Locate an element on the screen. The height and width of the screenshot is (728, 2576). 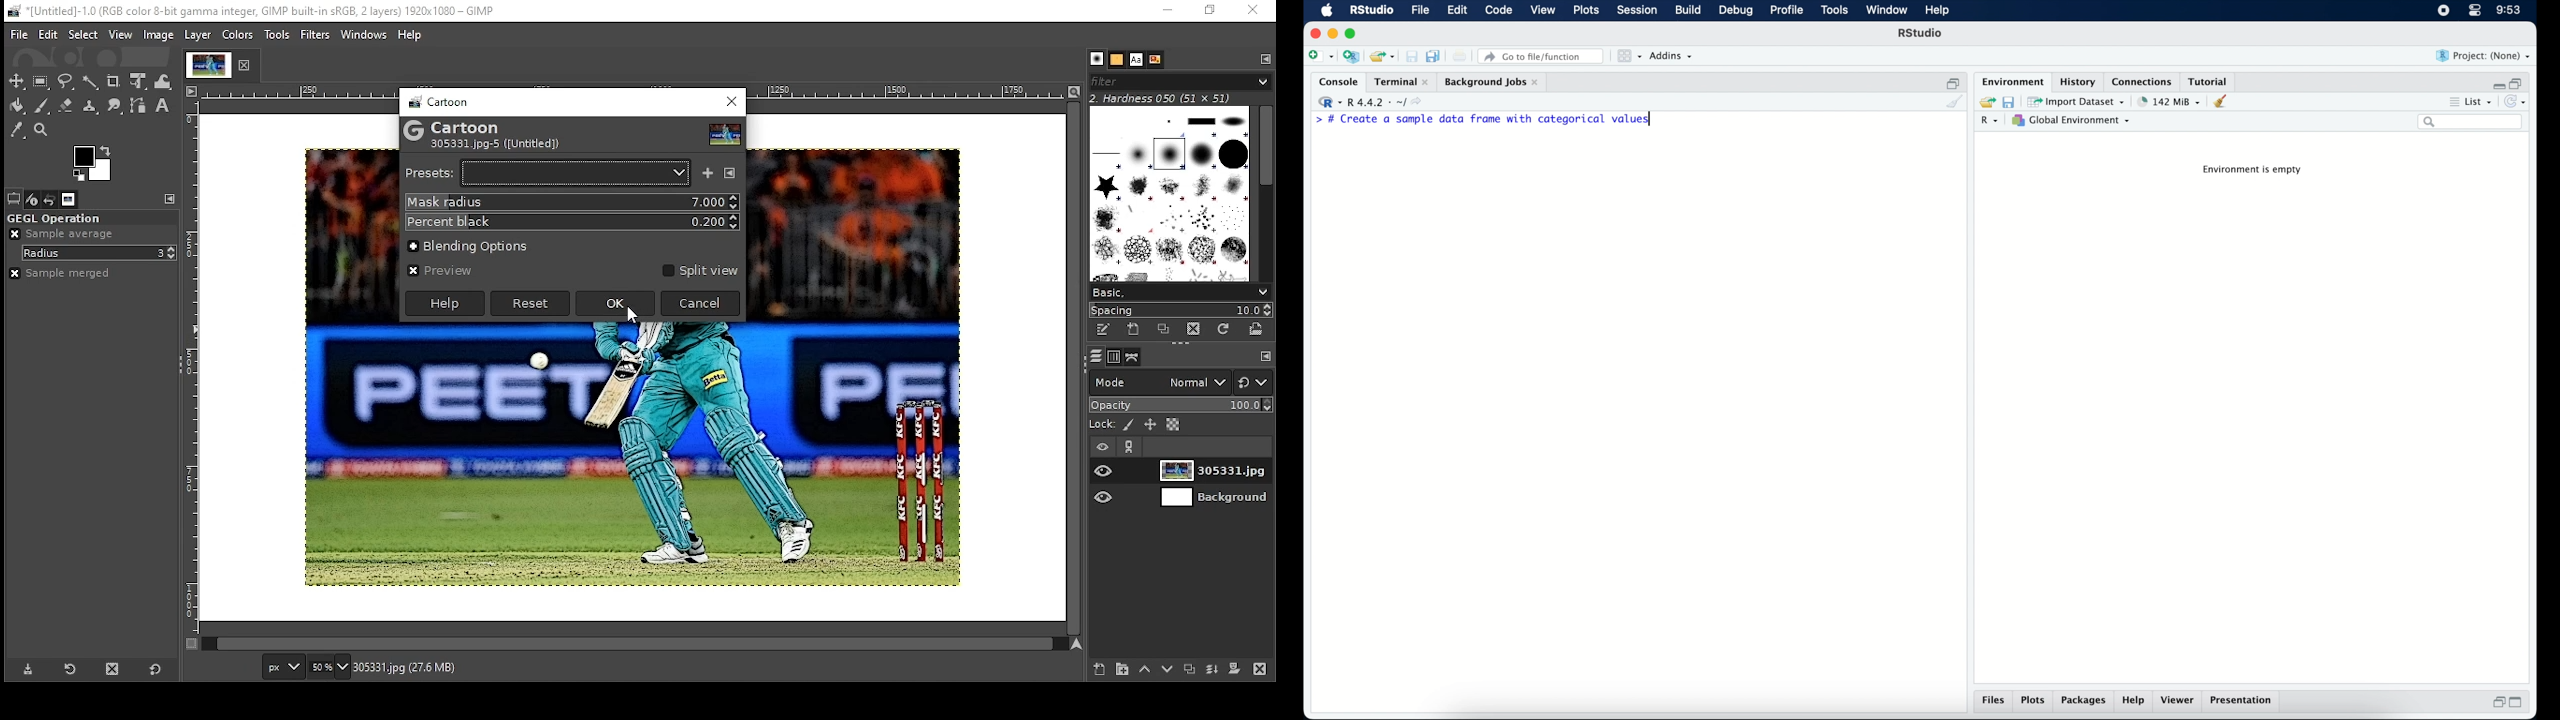
build is located at coordinates (1689, 11).